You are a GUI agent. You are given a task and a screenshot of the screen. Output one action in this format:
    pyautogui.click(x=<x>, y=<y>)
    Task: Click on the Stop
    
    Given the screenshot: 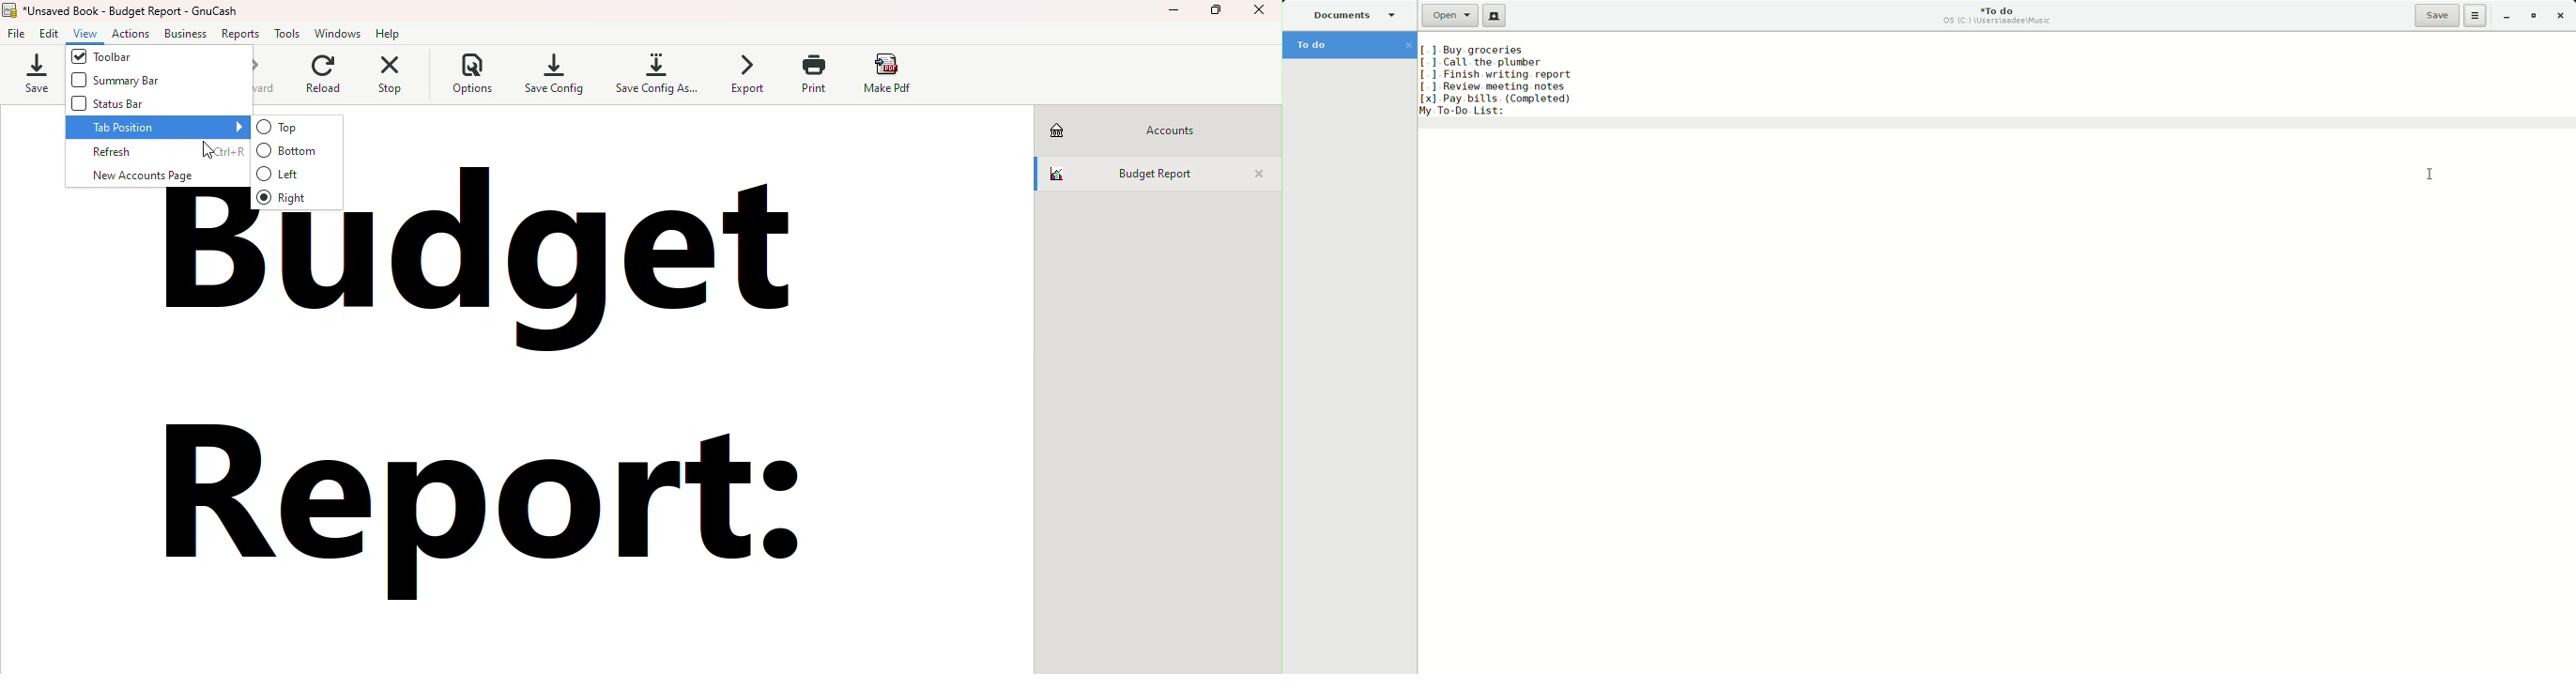 What is the action you would take?
    pyautogui.click(x=389, y=76)
    